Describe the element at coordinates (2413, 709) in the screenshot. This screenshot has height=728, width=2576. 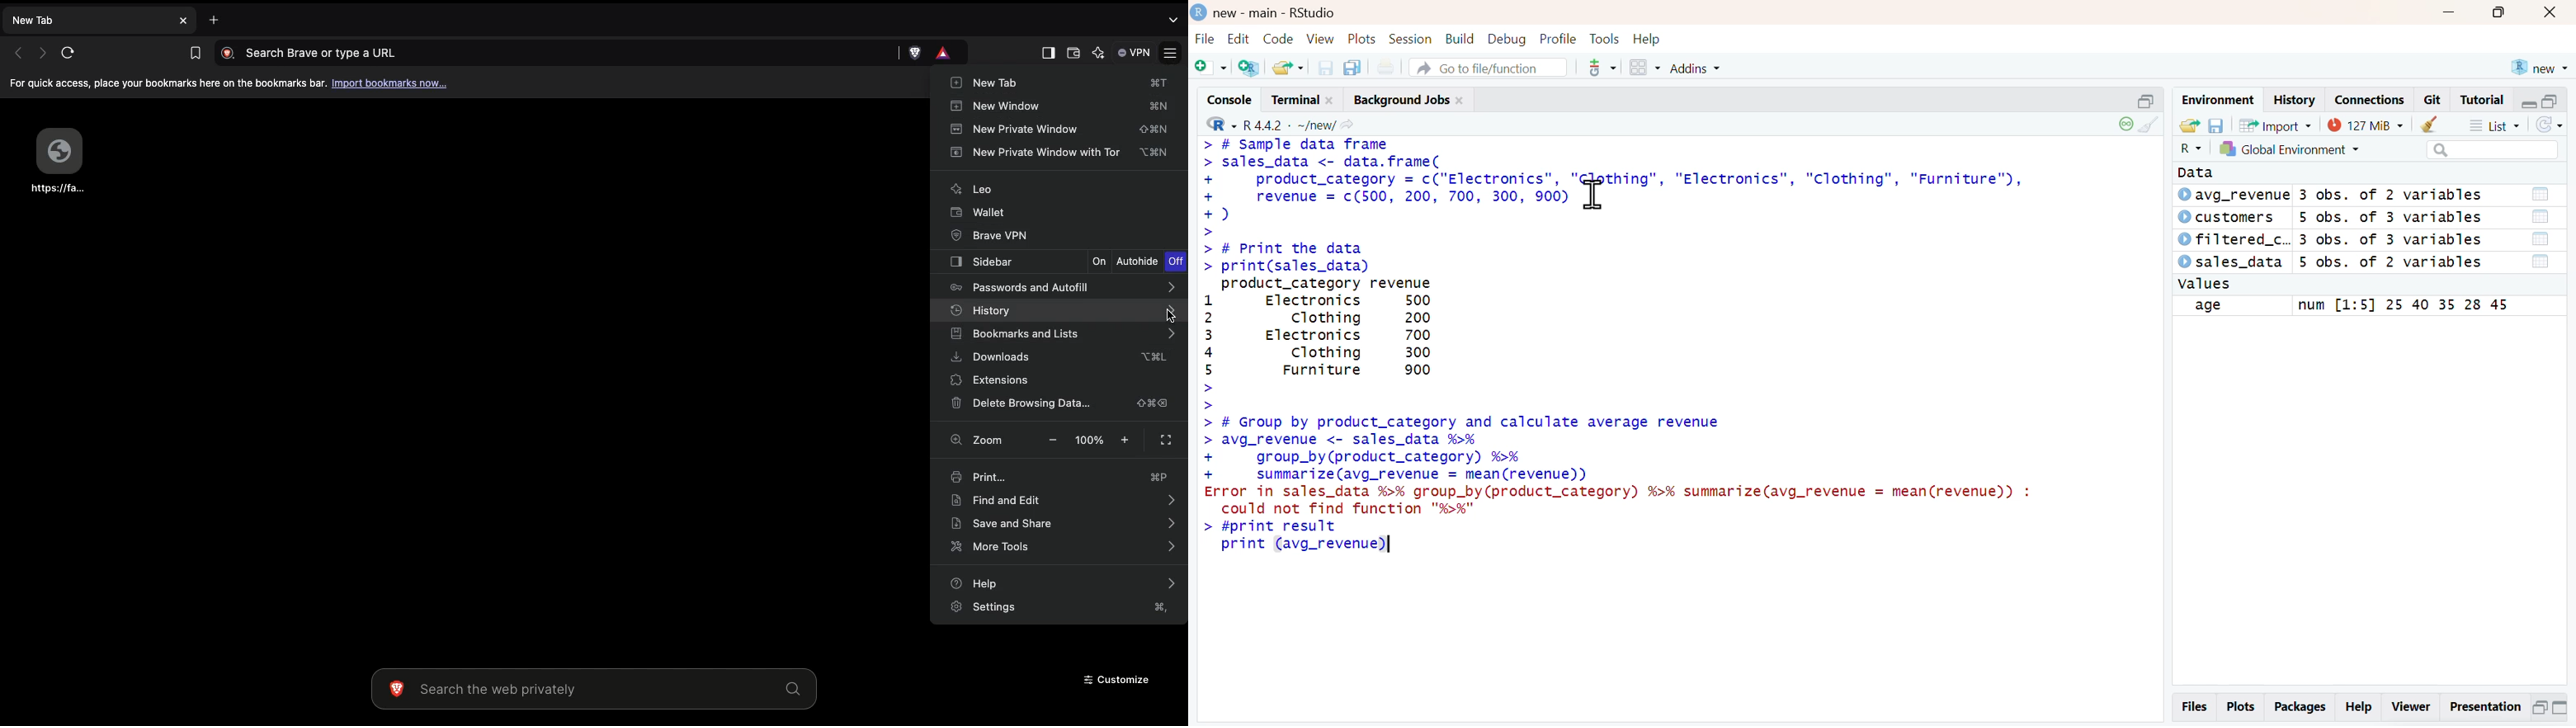
I see `Viewer` at that location.